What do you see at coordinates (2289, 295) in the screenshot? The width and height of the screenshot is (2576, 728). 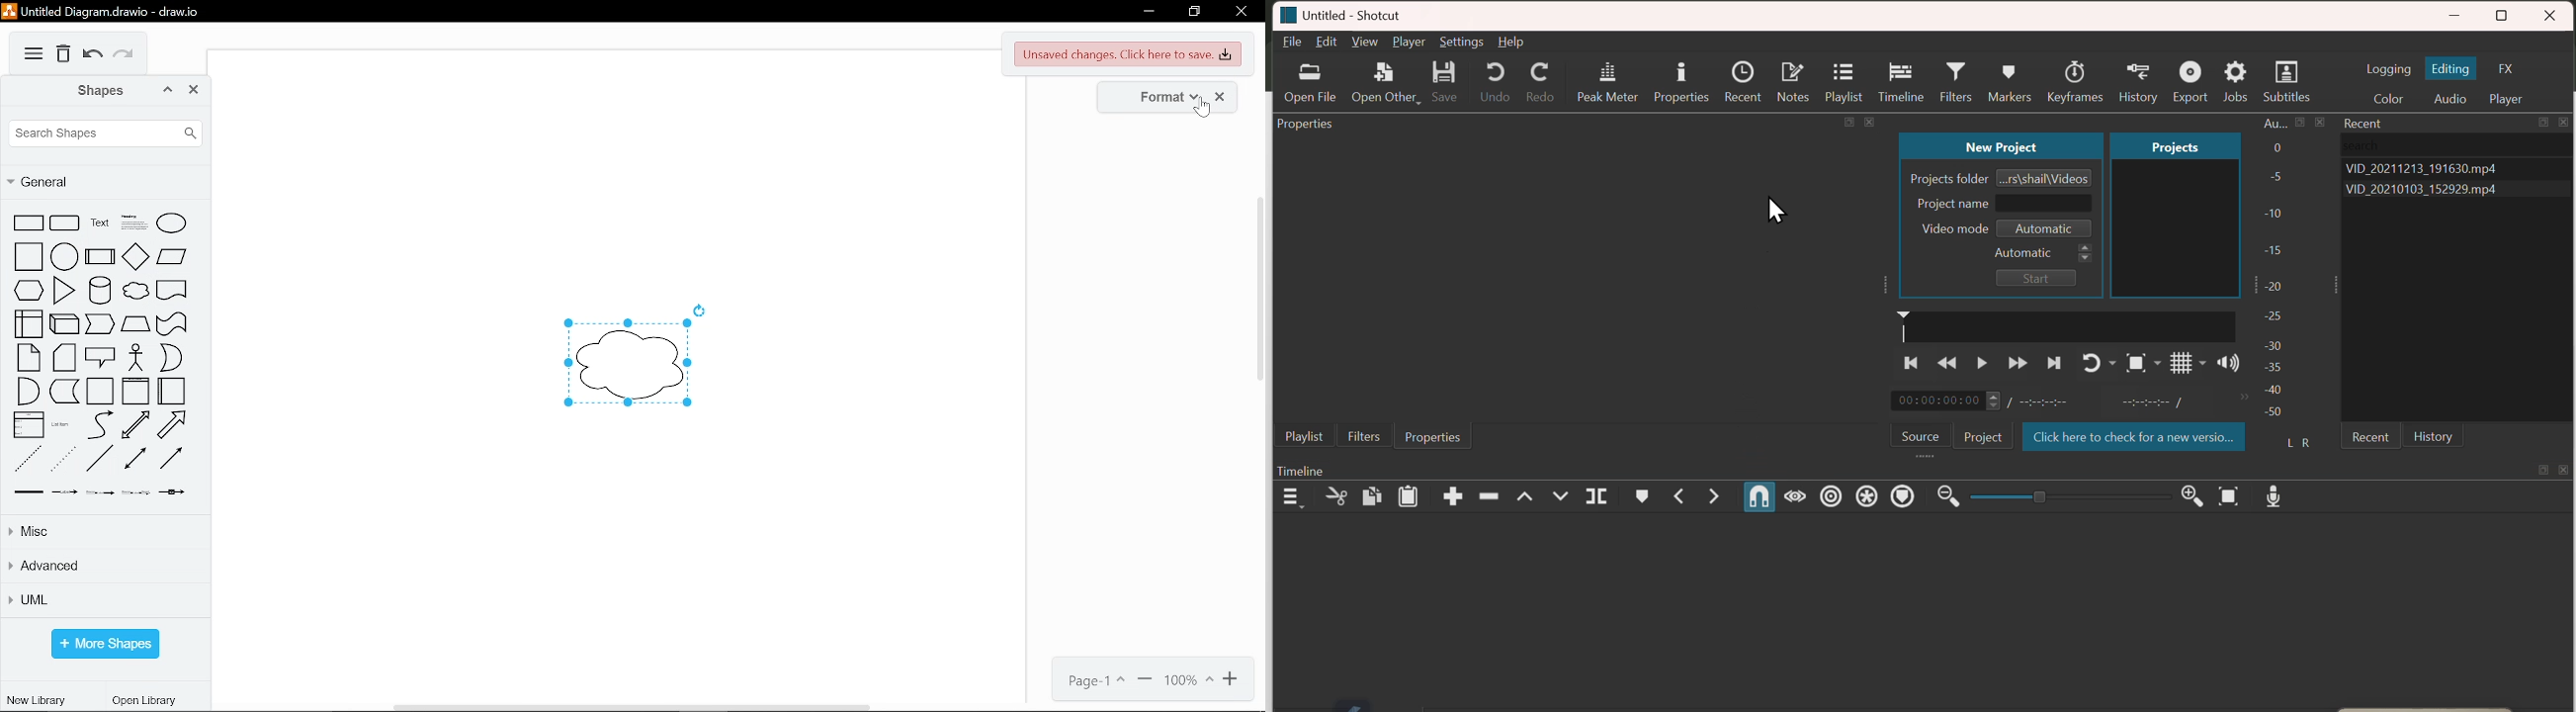 I see `Audio bar` at bounding box center [2289, 295].